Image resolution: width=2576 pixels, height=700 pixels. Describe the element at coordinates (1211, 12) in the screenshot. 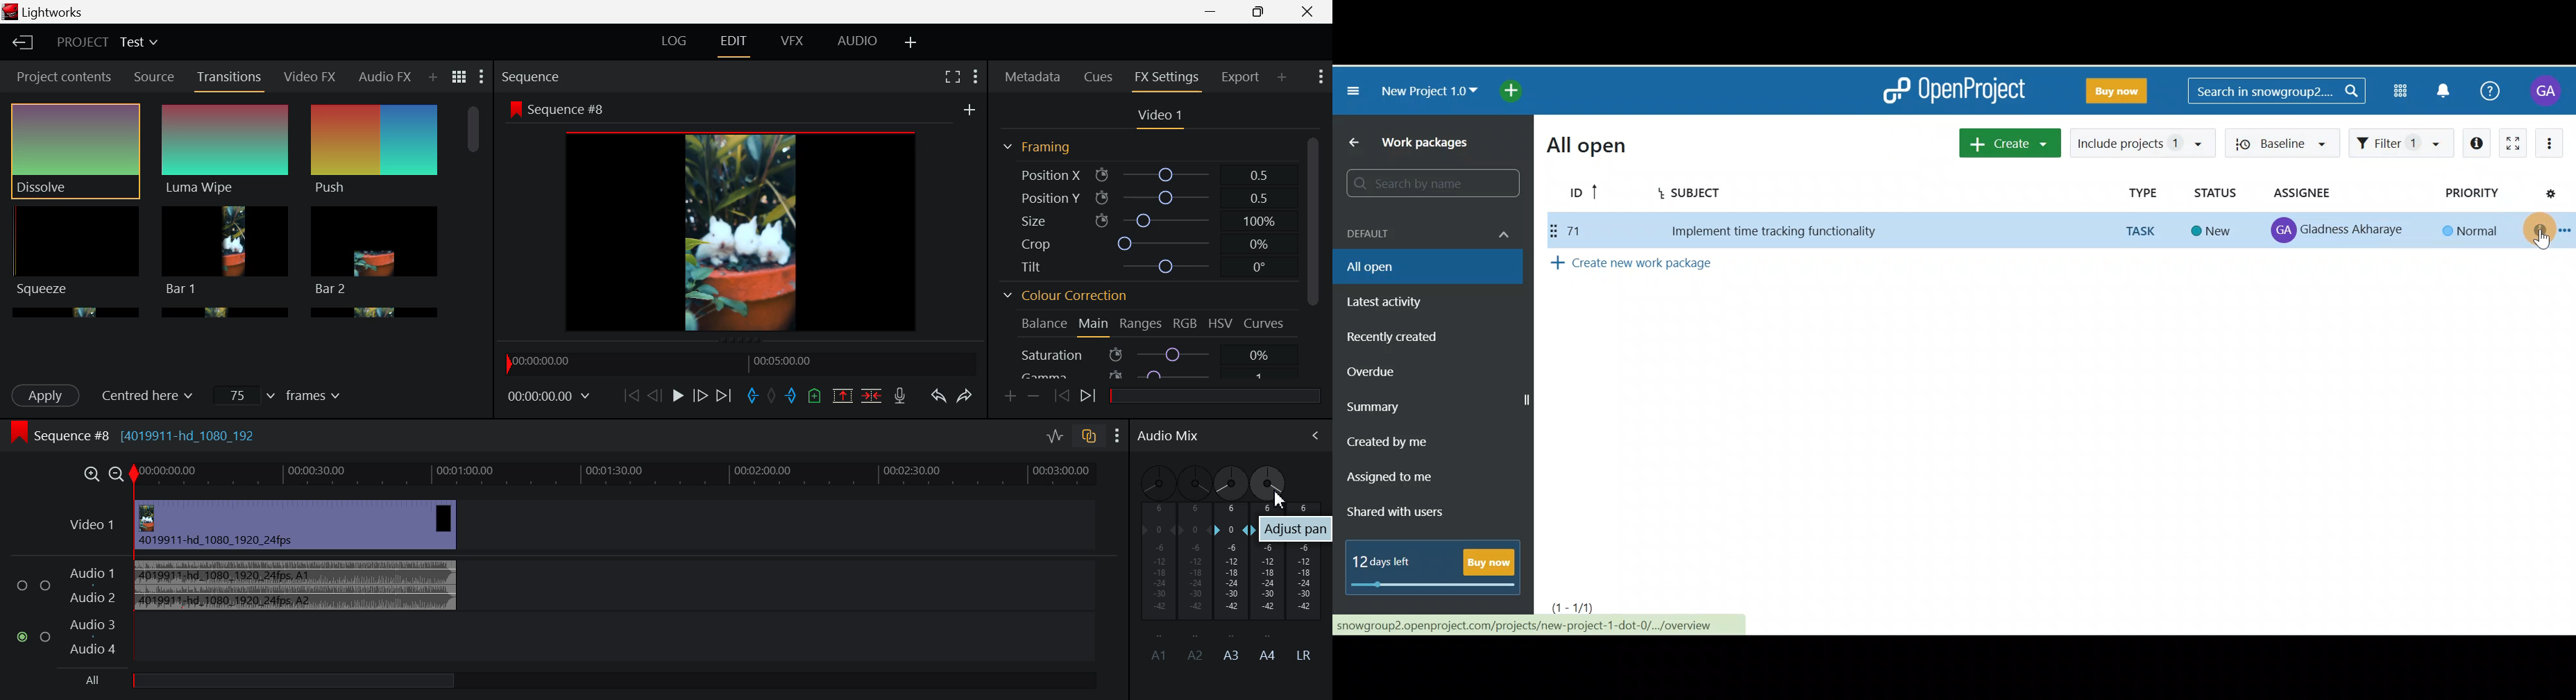

I see `Restore Down` at that location.